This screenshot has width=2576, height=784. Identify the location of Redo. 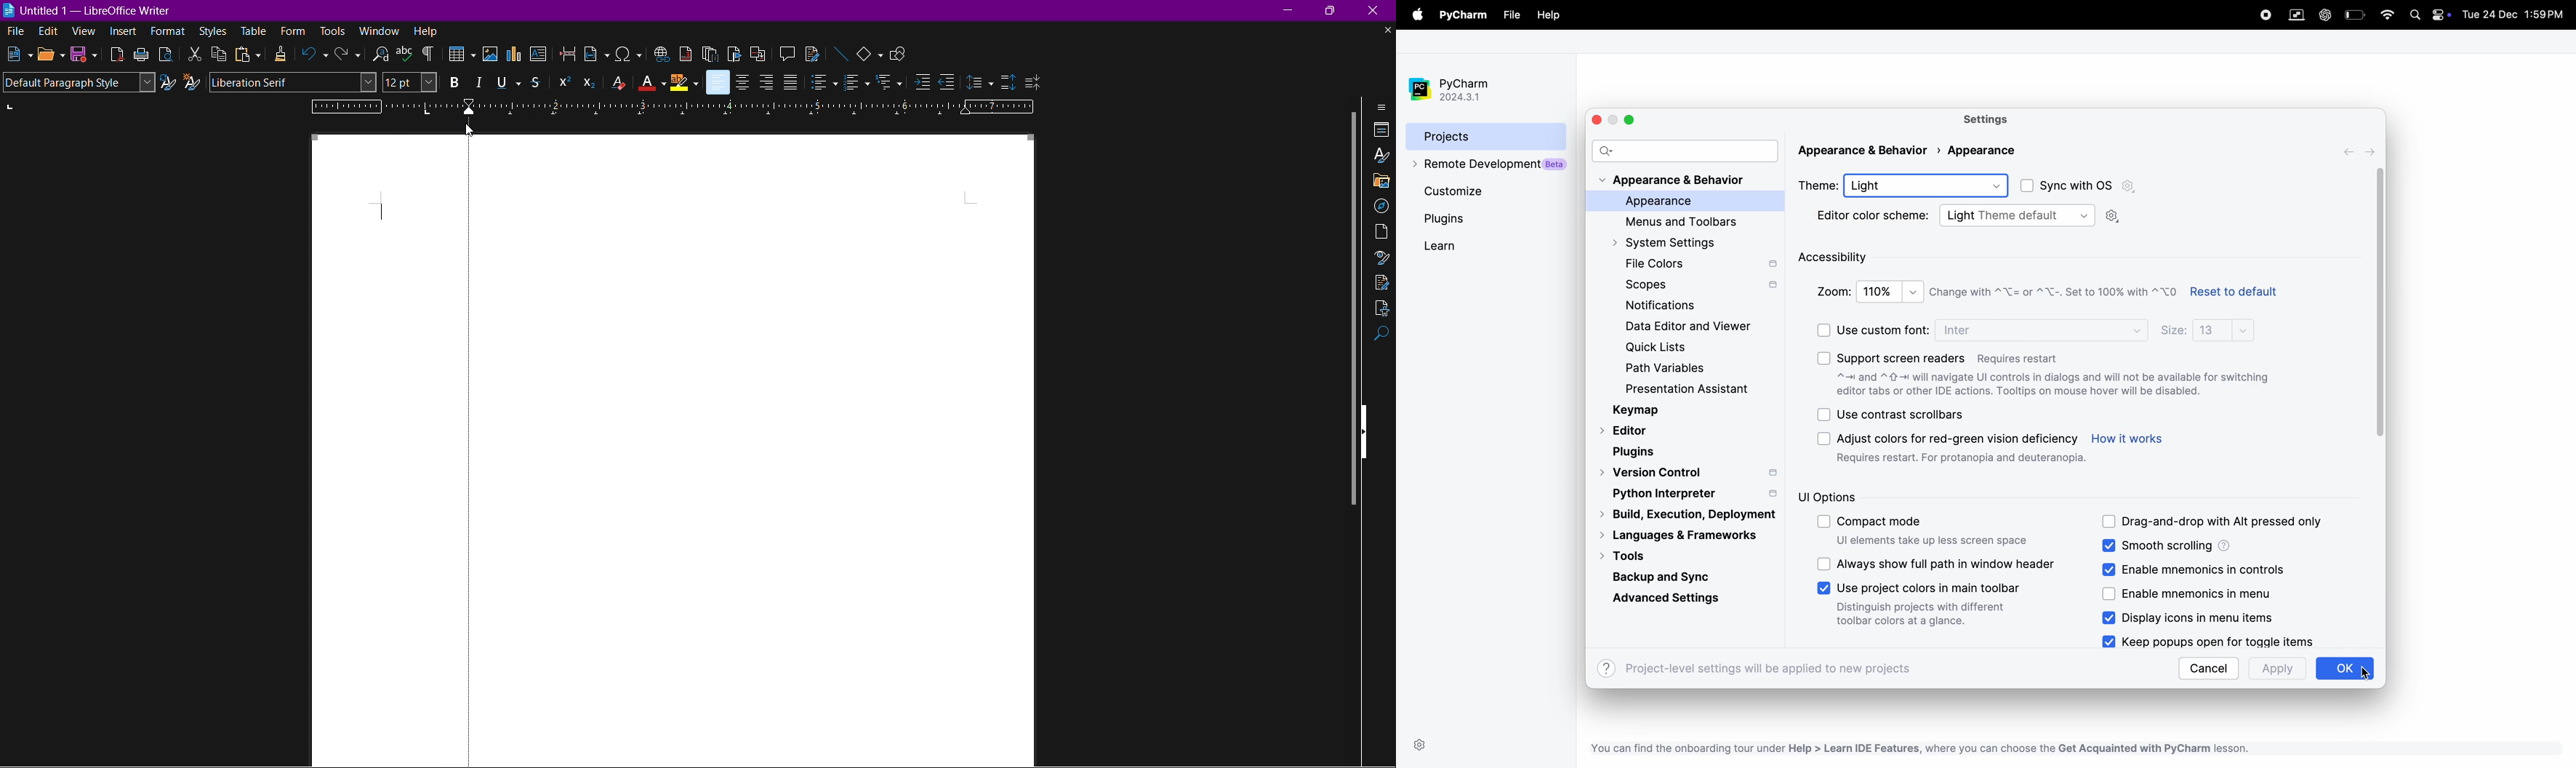
(347, 56).